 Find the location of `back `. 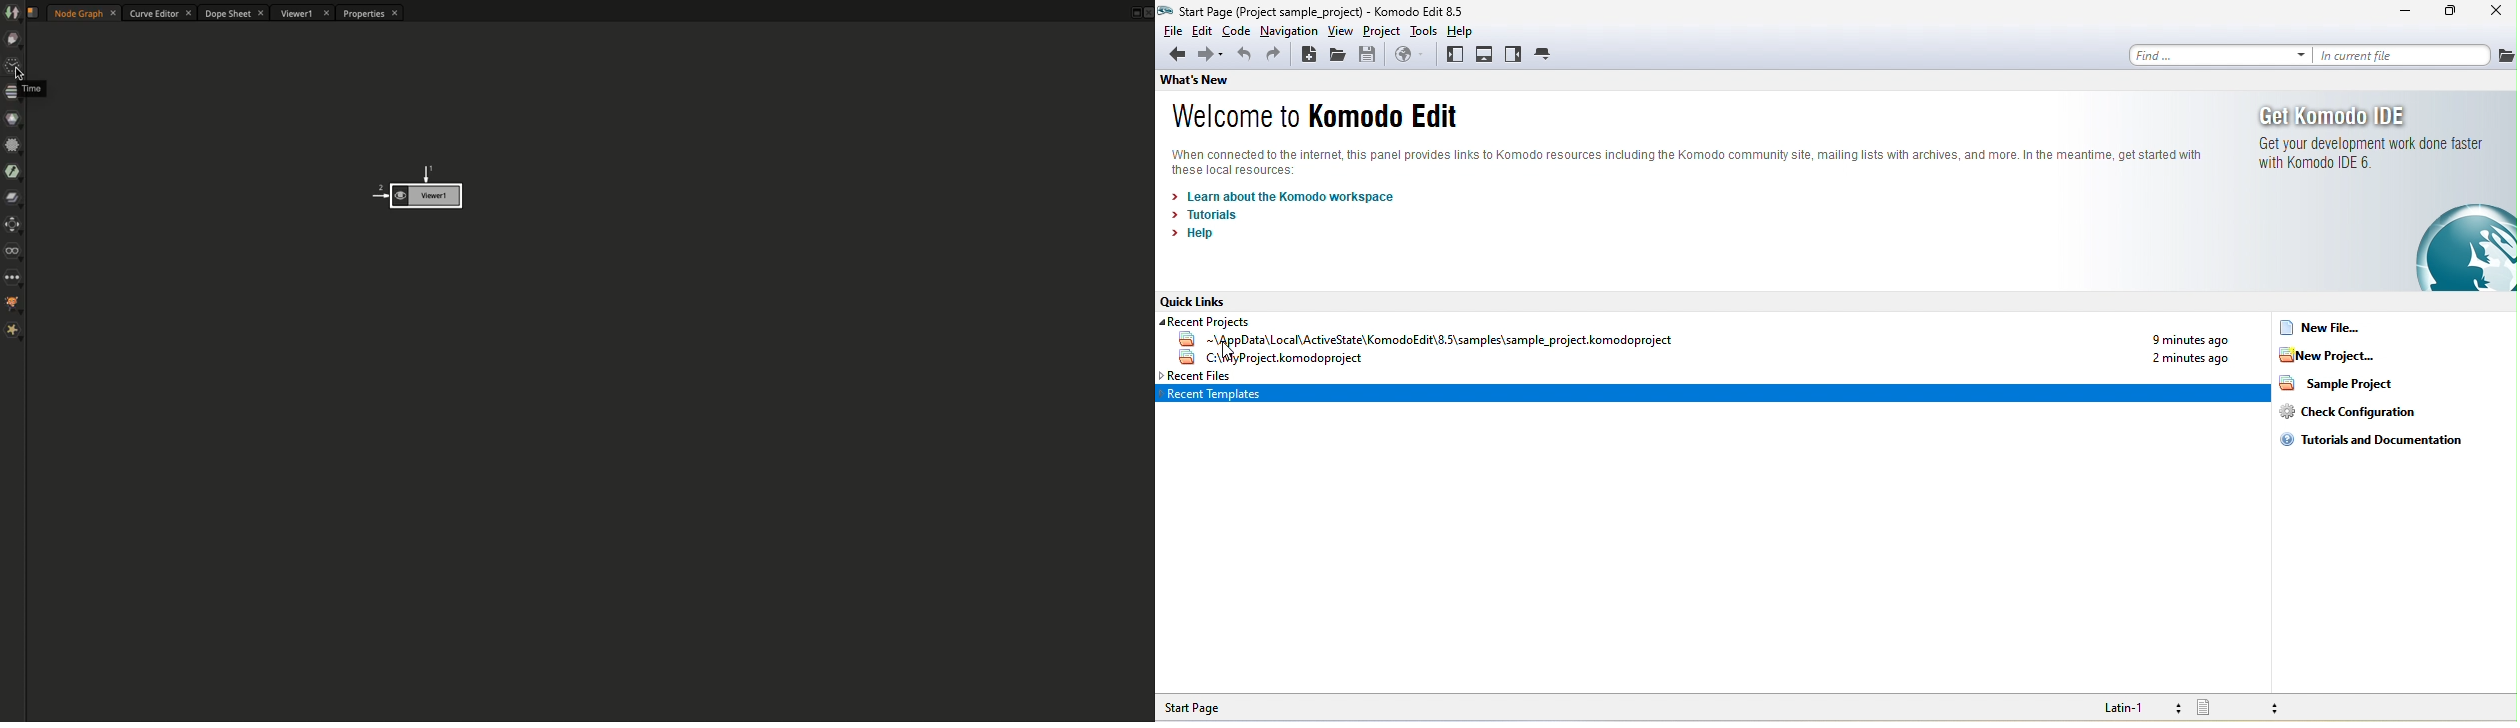

back  is located at coordinates (1173, 53).